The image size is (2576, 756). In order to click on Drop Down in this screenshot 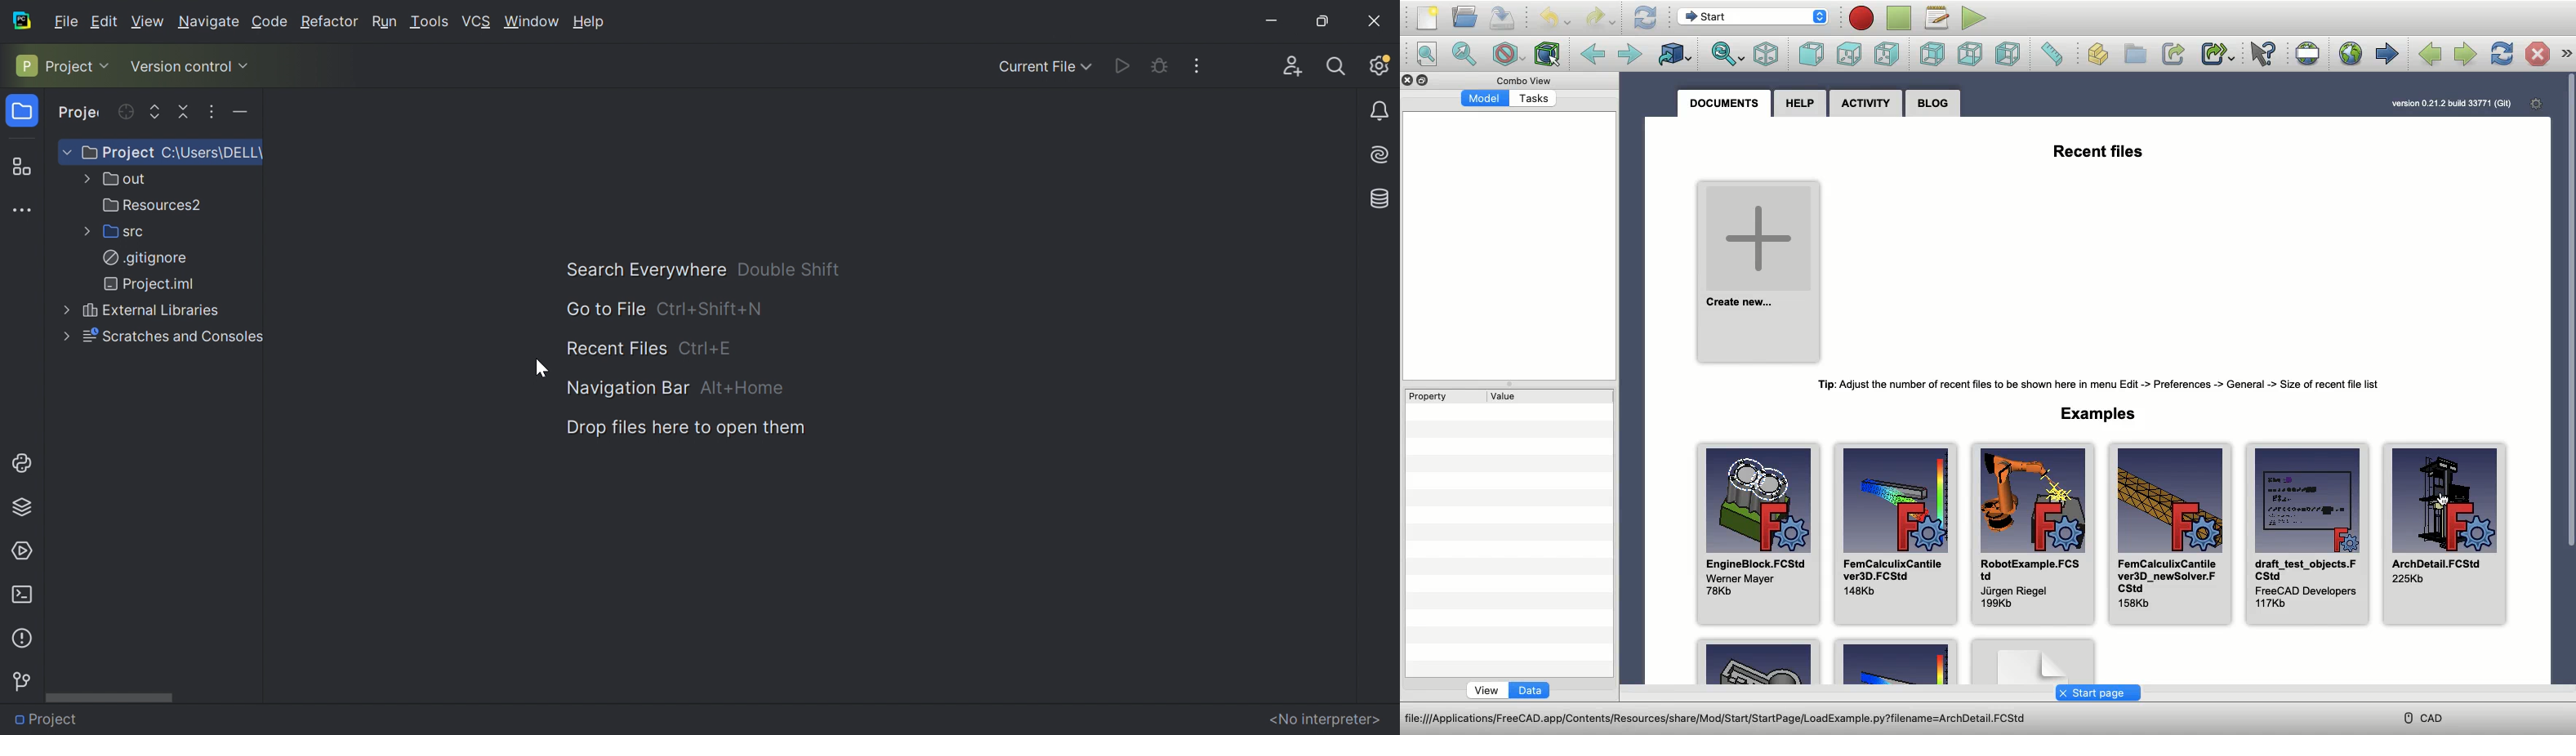, I will do `click(246, 64)`.